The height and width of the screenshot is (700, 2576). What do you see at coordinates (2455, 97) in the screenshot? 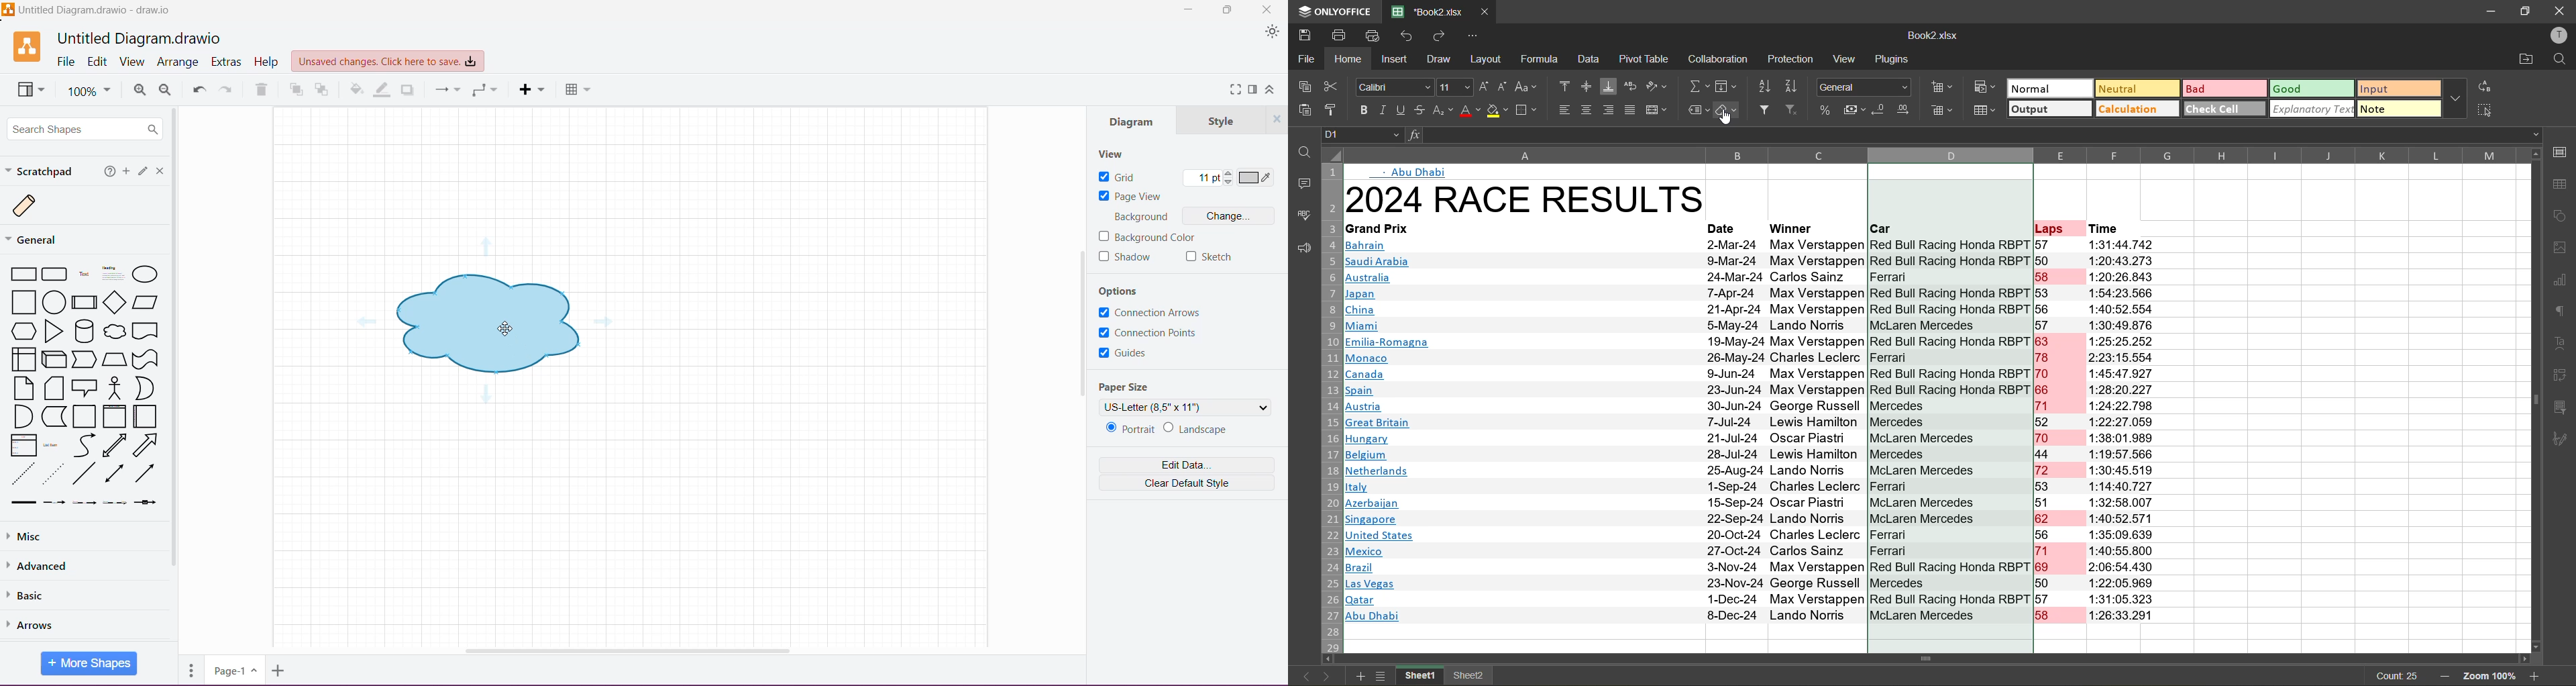
I see `more options` at bounding box center [2455, 97].